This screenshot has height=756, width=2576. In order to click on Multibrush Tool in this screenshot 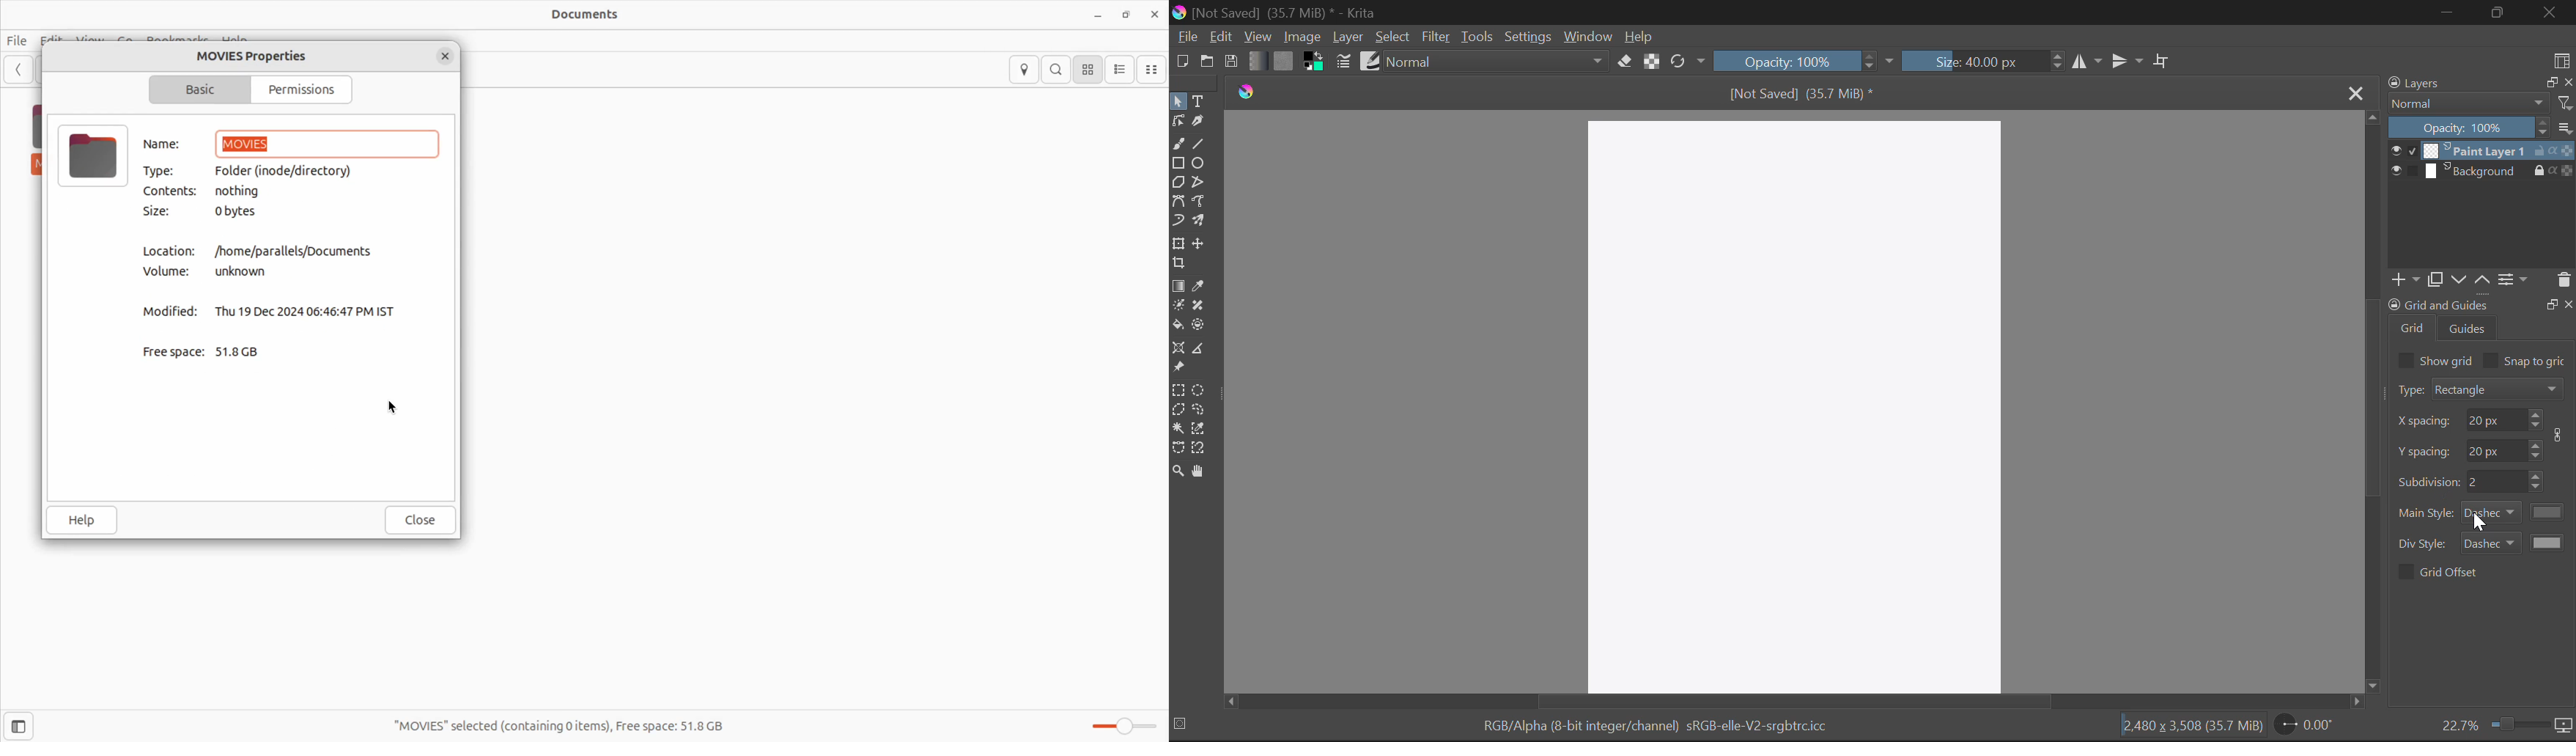, I will do `click(1201, 223)`.